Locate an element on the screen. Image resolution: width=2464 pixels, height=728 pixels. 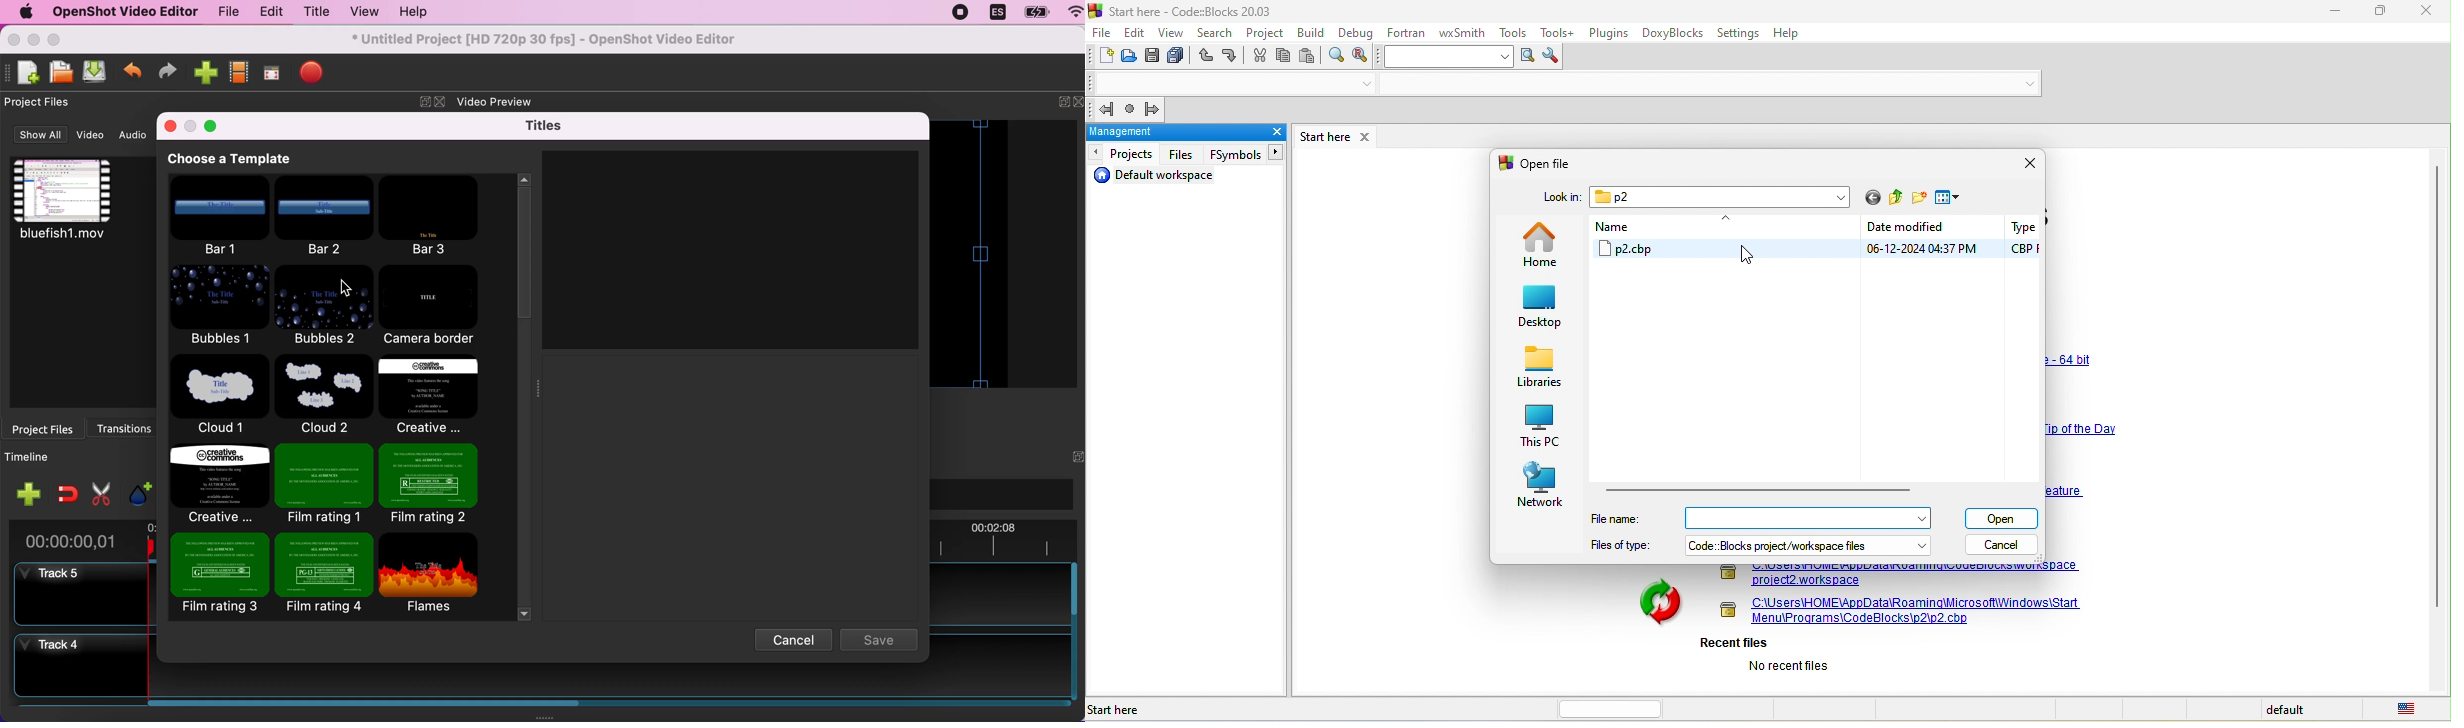
choose a template is located at coordinates (244, 159).